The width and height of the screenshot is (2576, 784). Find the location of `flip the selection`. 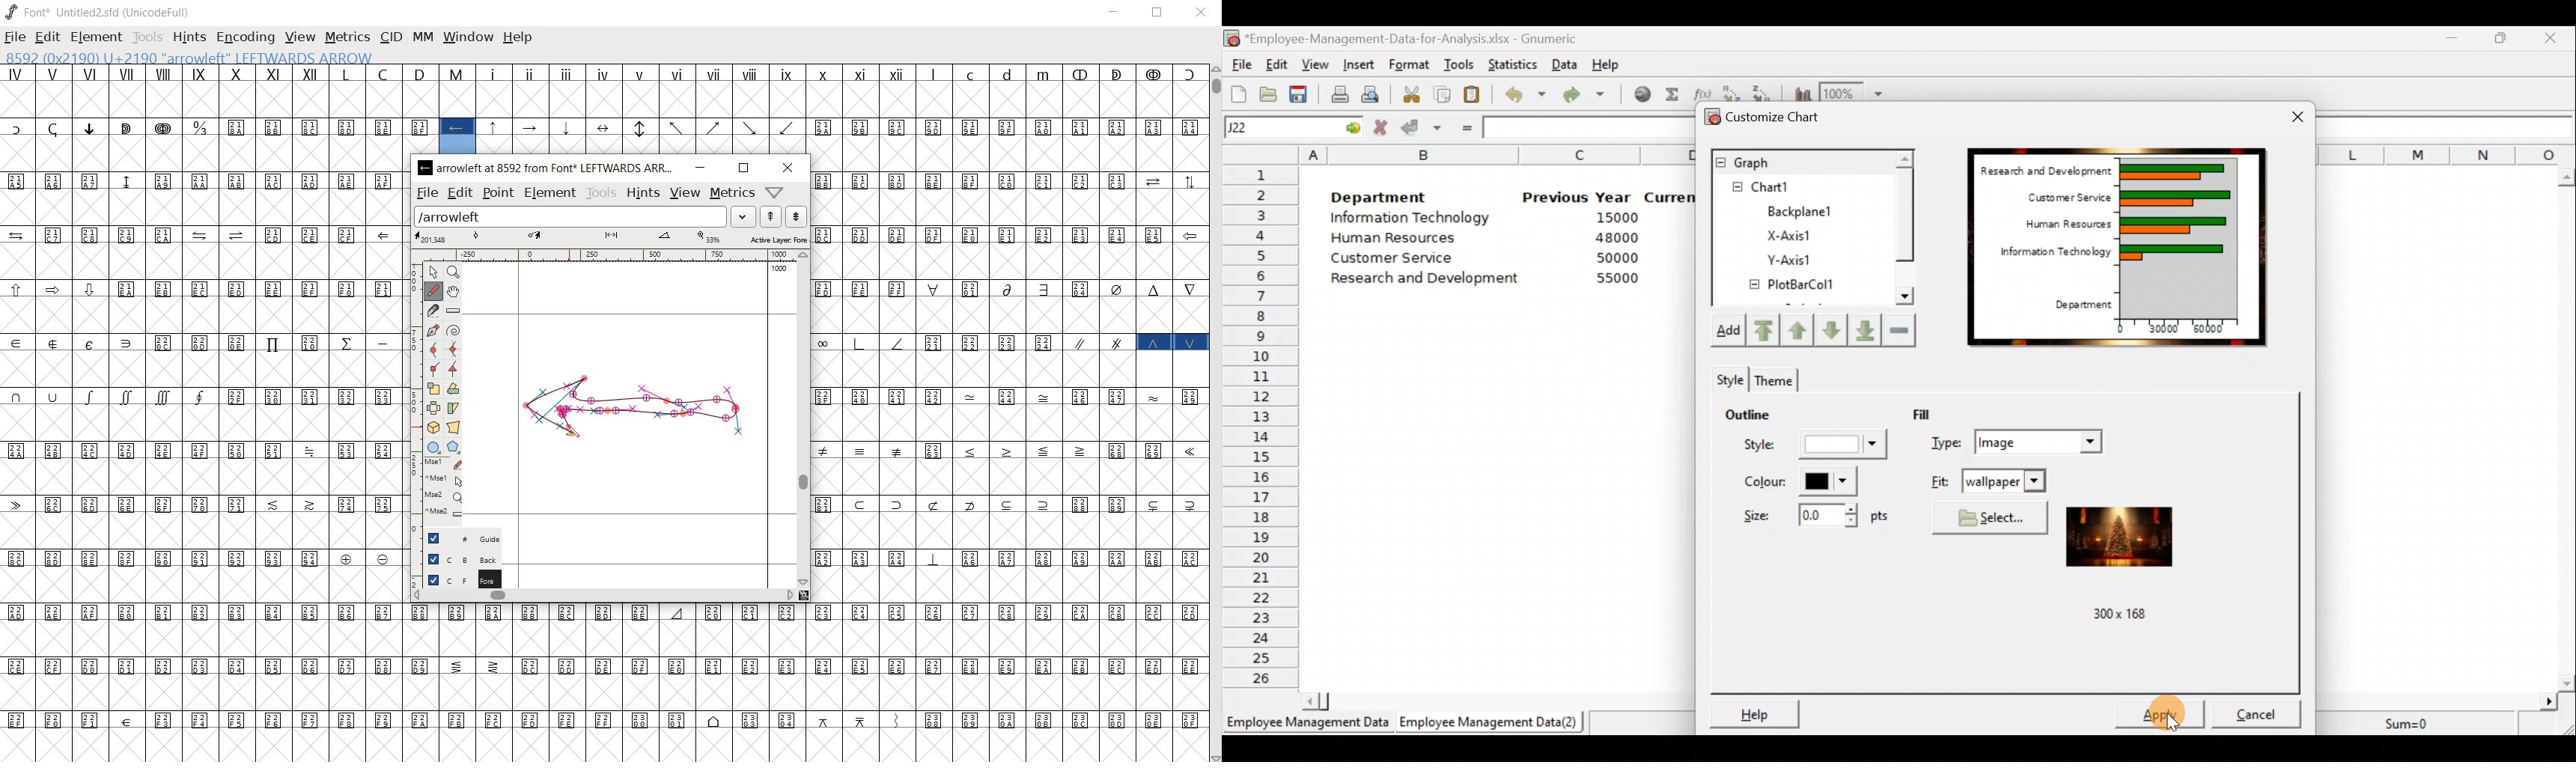

flip the selection is located at coordinates (433, 408).